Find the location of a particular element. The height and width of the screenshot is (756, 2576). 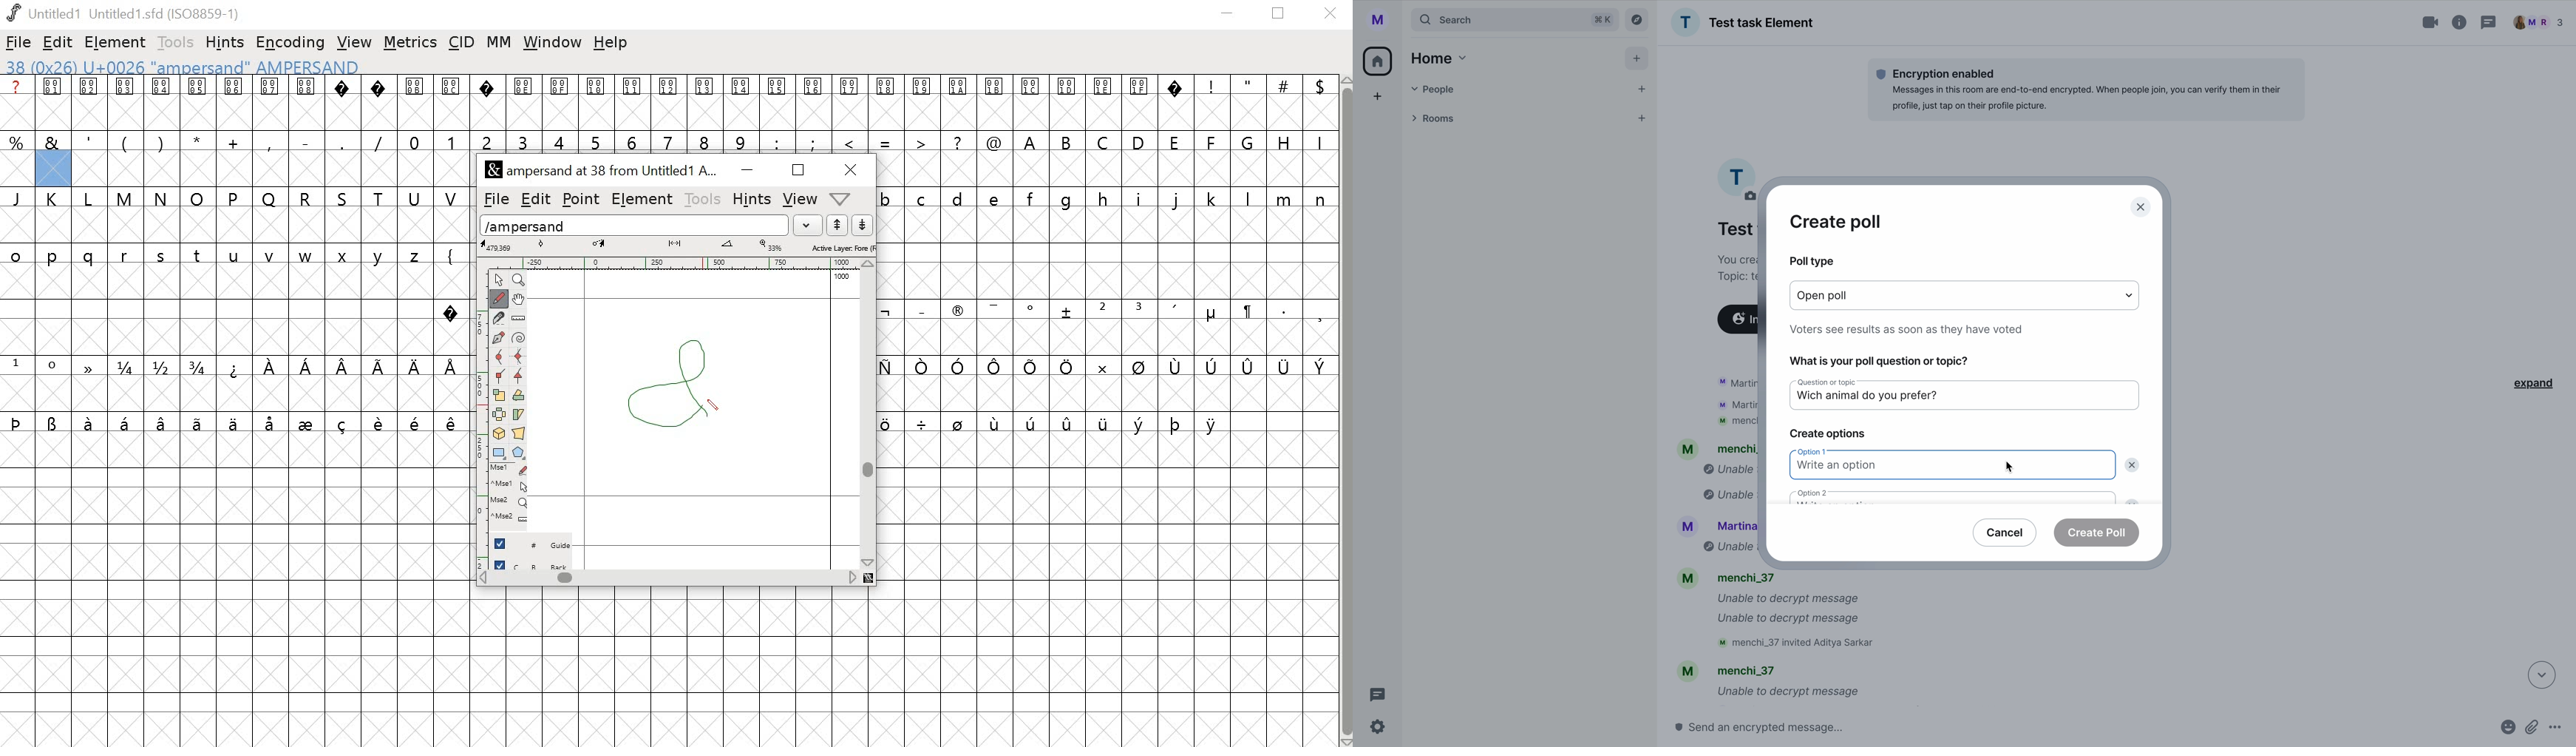

mM mencni_s/
Unable to decrypt message is located at coordinates (1768, 683).